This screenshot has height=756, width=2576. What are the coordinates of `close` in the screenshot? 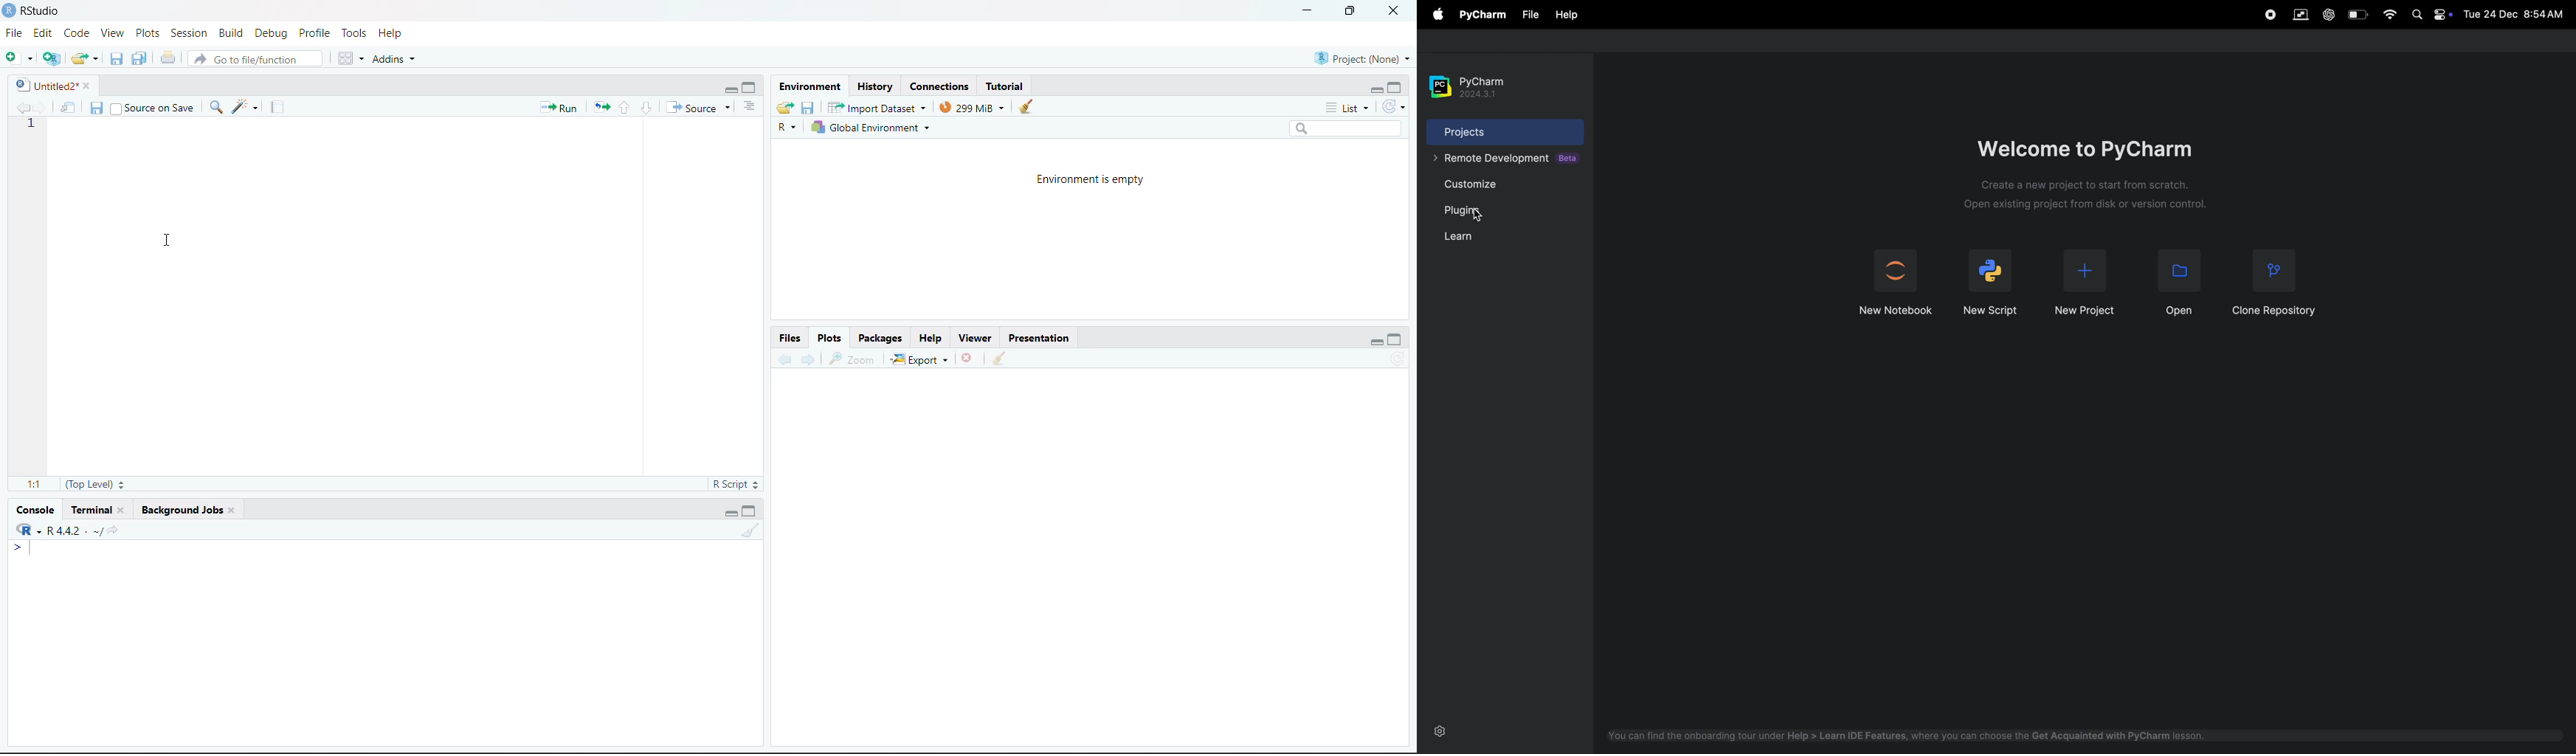 It's located at (124, 510).